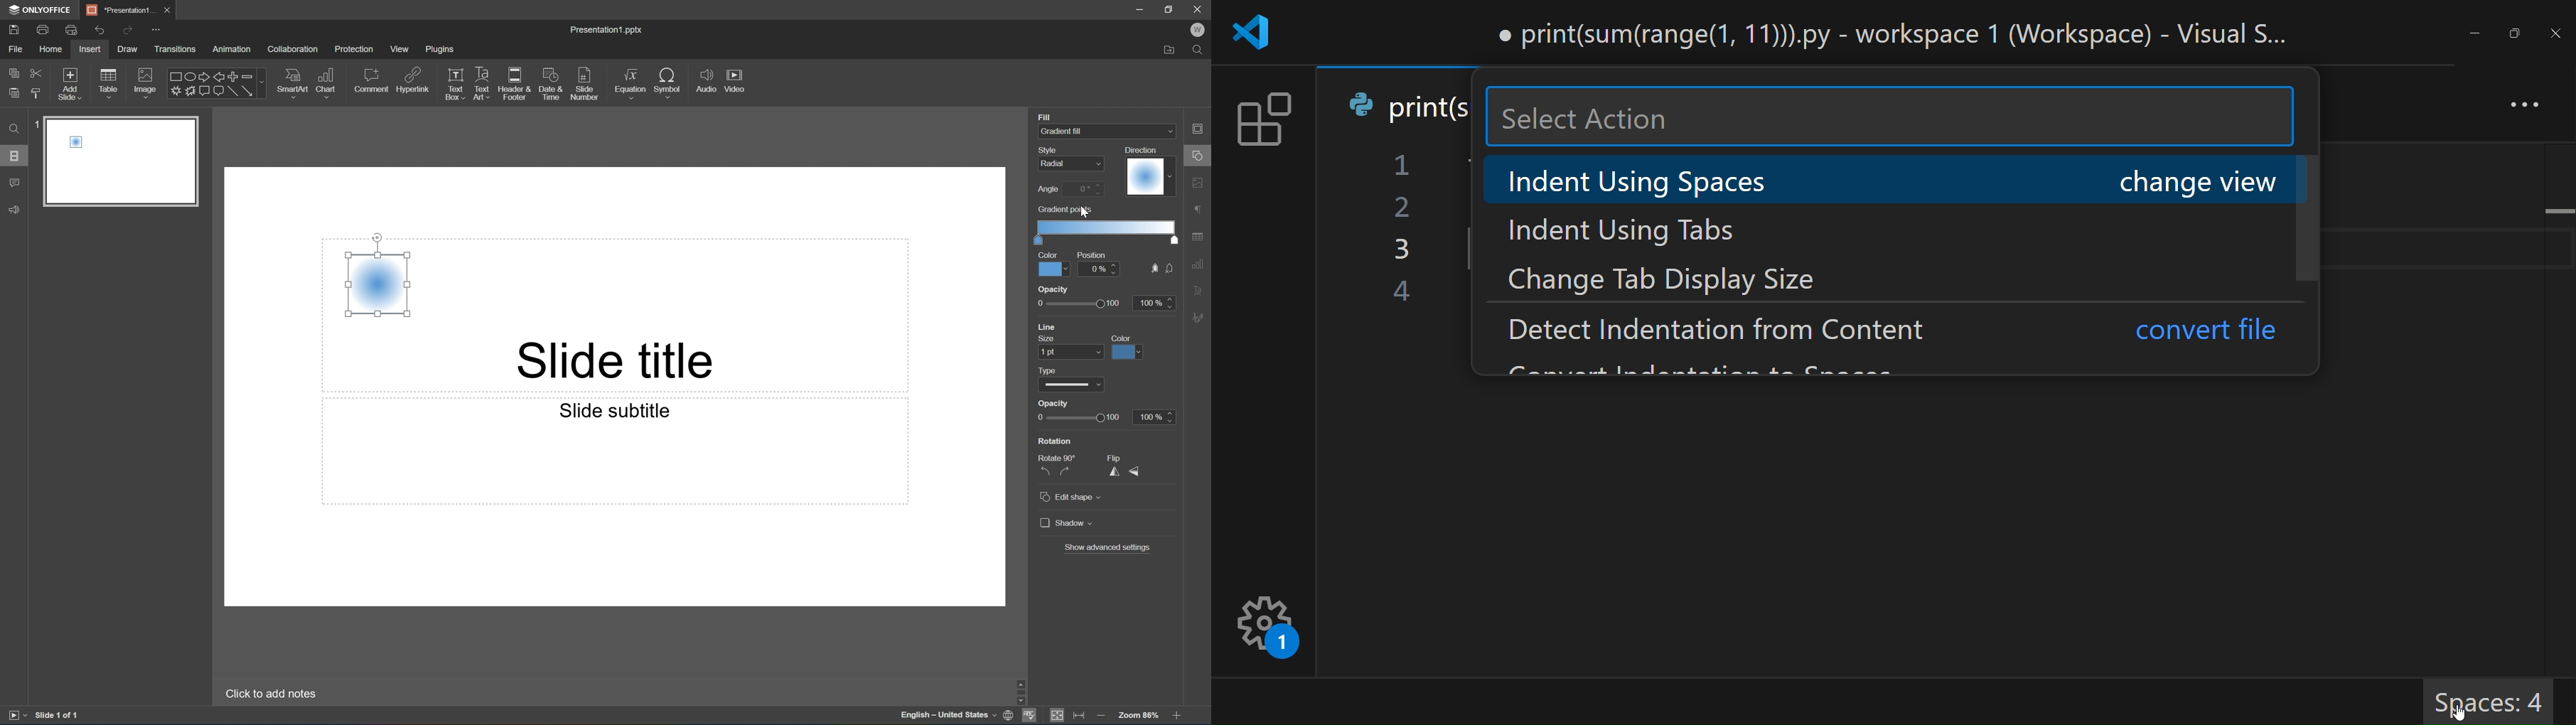 This screenshot has height=728, width=2576. What do you see at coordinates (1170, 52) in the screenshot?
I see `Open file location` at bounding box center [1170, 52].